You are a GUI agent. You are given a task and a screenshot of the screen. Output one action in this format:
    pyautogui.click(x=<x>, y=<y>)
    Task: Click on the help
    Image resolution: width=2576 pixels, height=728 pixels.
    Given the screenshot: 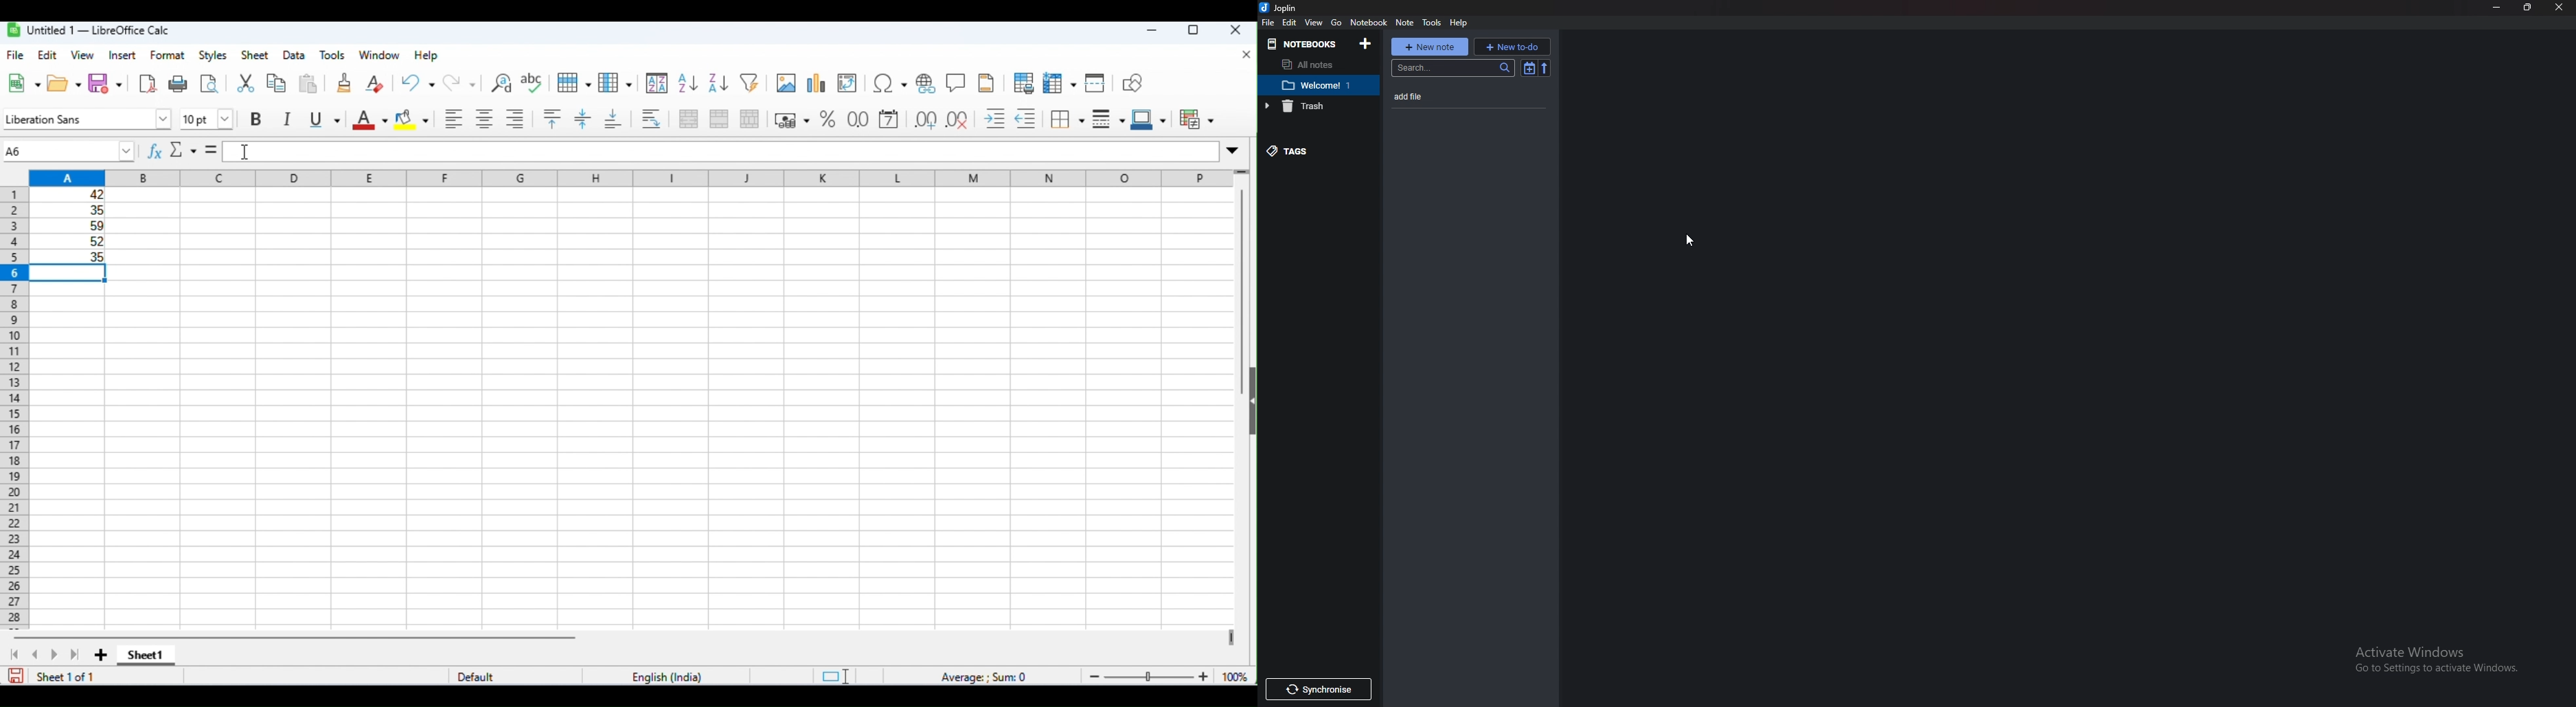 What is the action you would take?
    pyautogui.click(x=1459, y=23)
    